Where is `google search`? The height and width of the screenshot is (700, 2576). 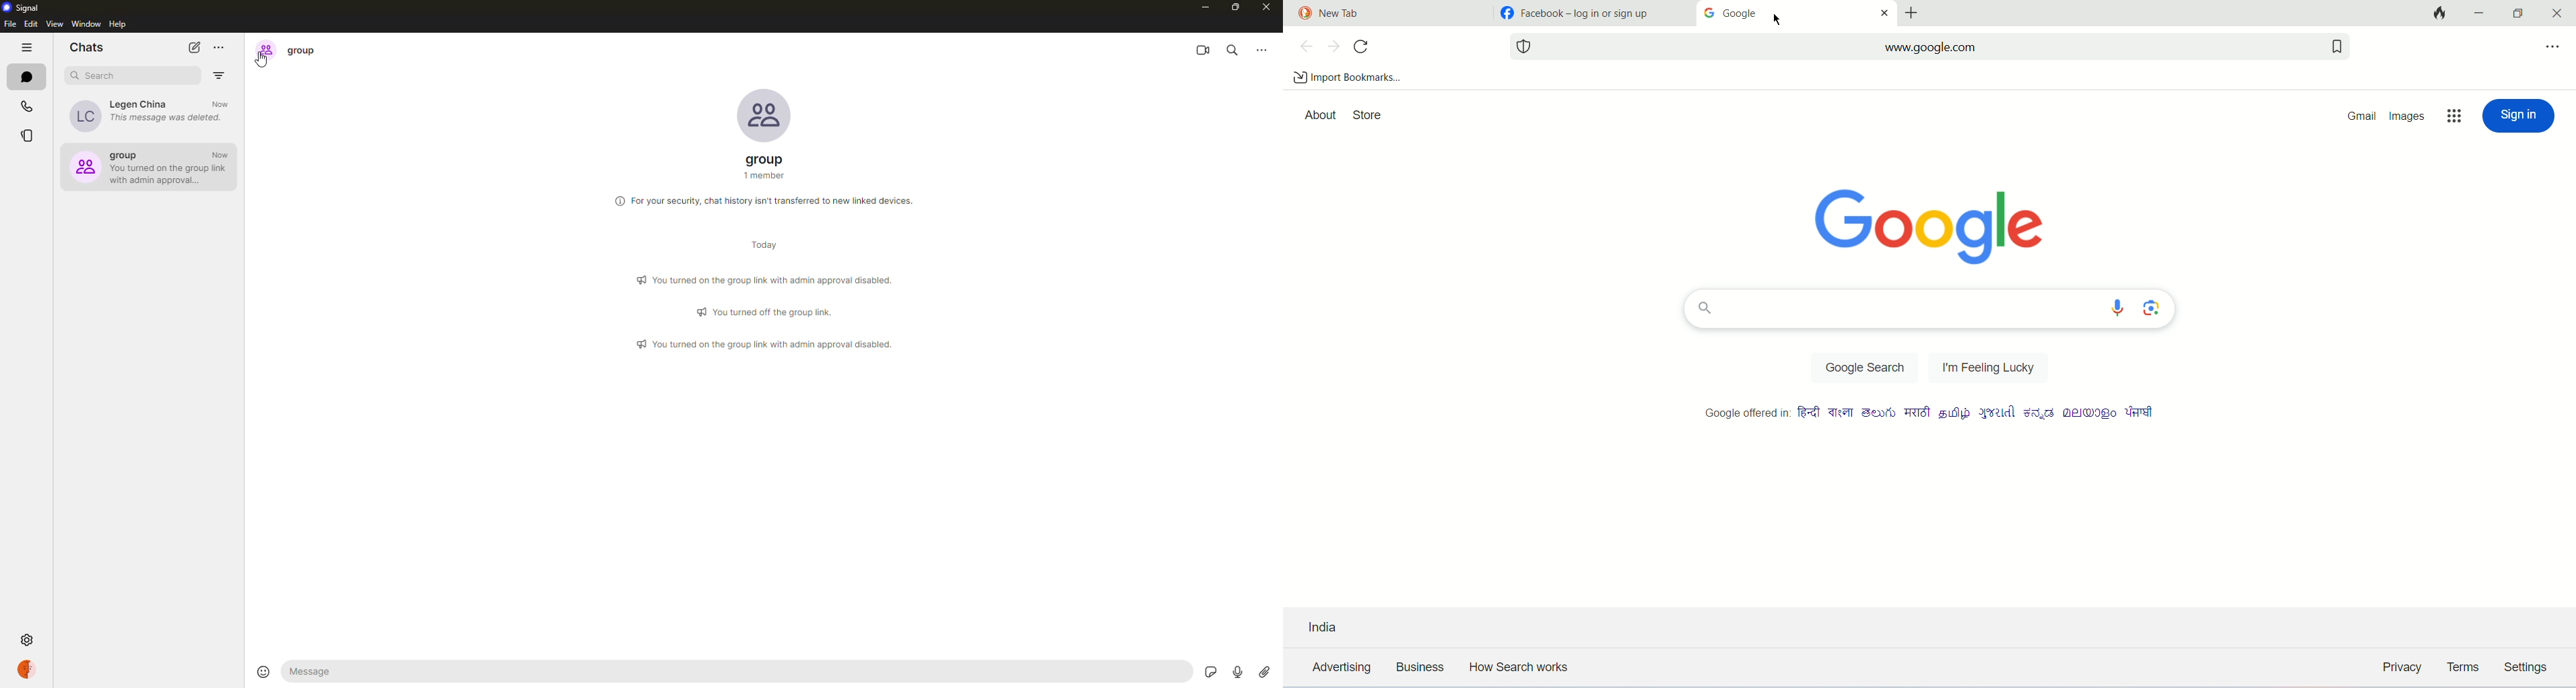 google search is located at coordinates (1871, 369).